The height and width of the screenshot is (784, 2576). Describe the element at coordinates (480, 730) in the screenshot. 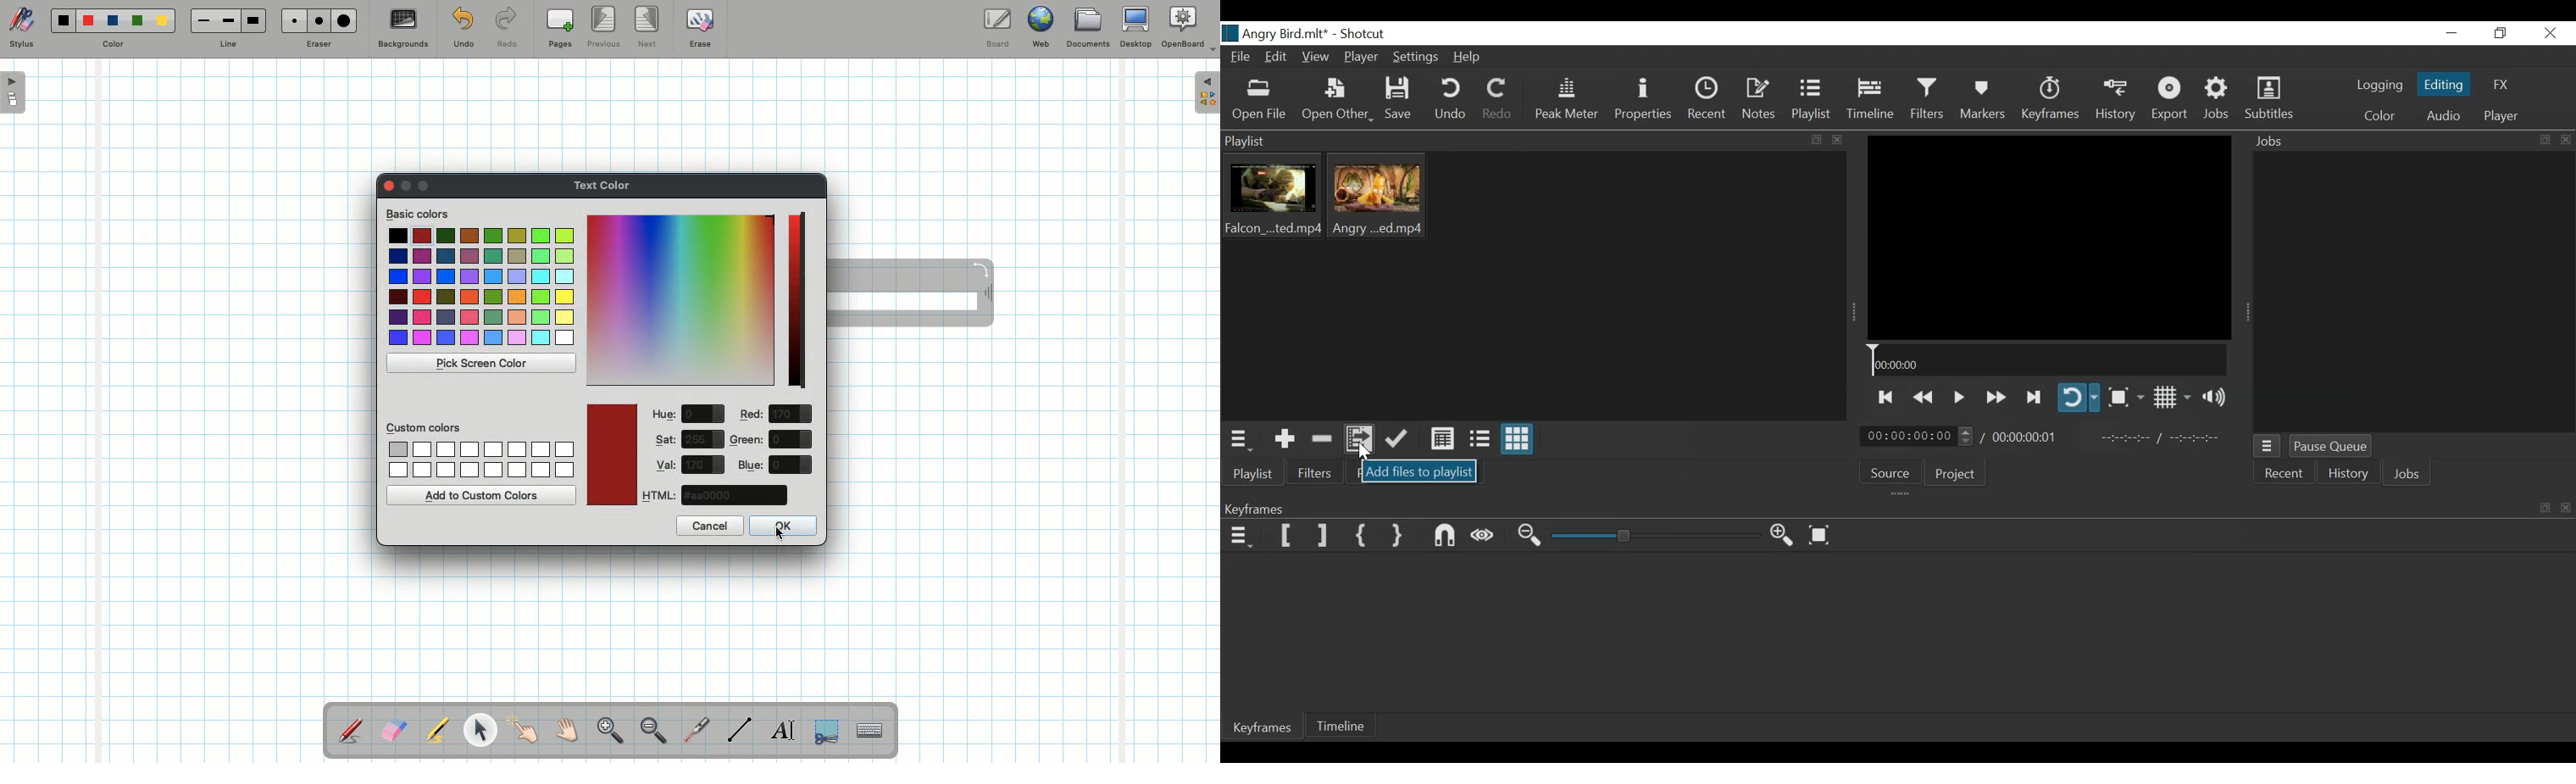

I see `Pointer` at that location.